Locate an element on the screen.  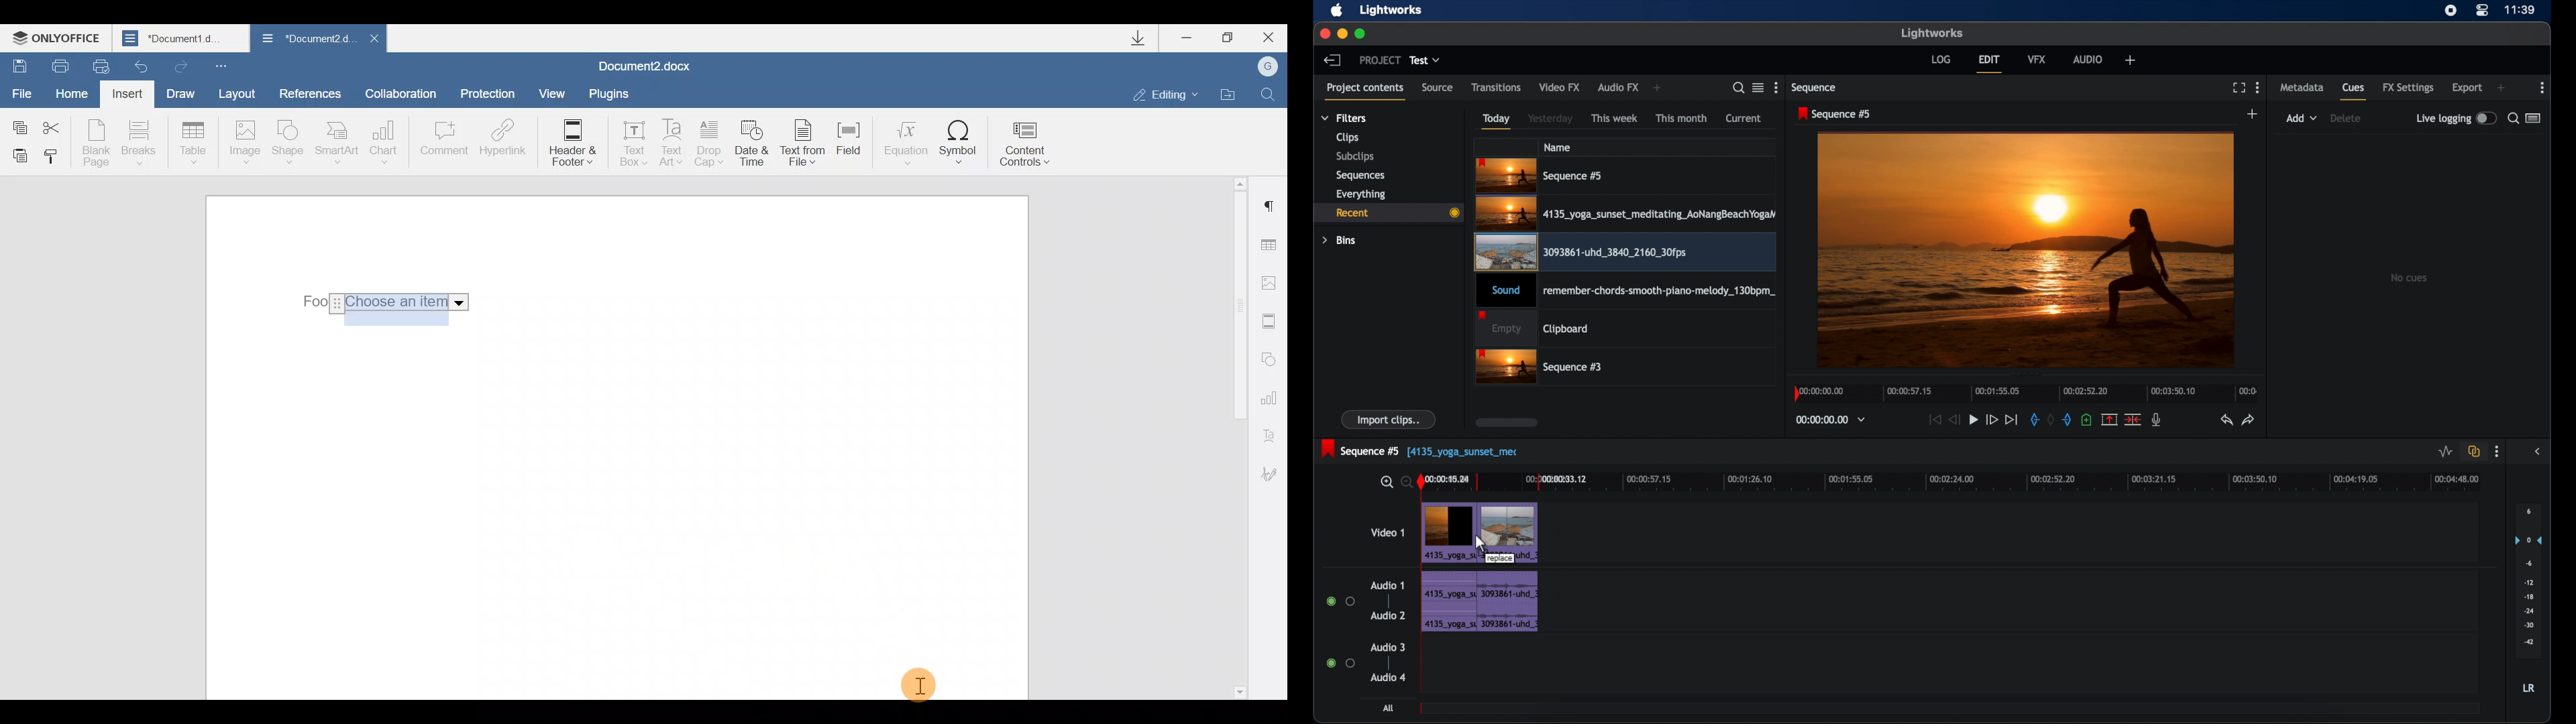
Find is located at coordinates (1269, 94).